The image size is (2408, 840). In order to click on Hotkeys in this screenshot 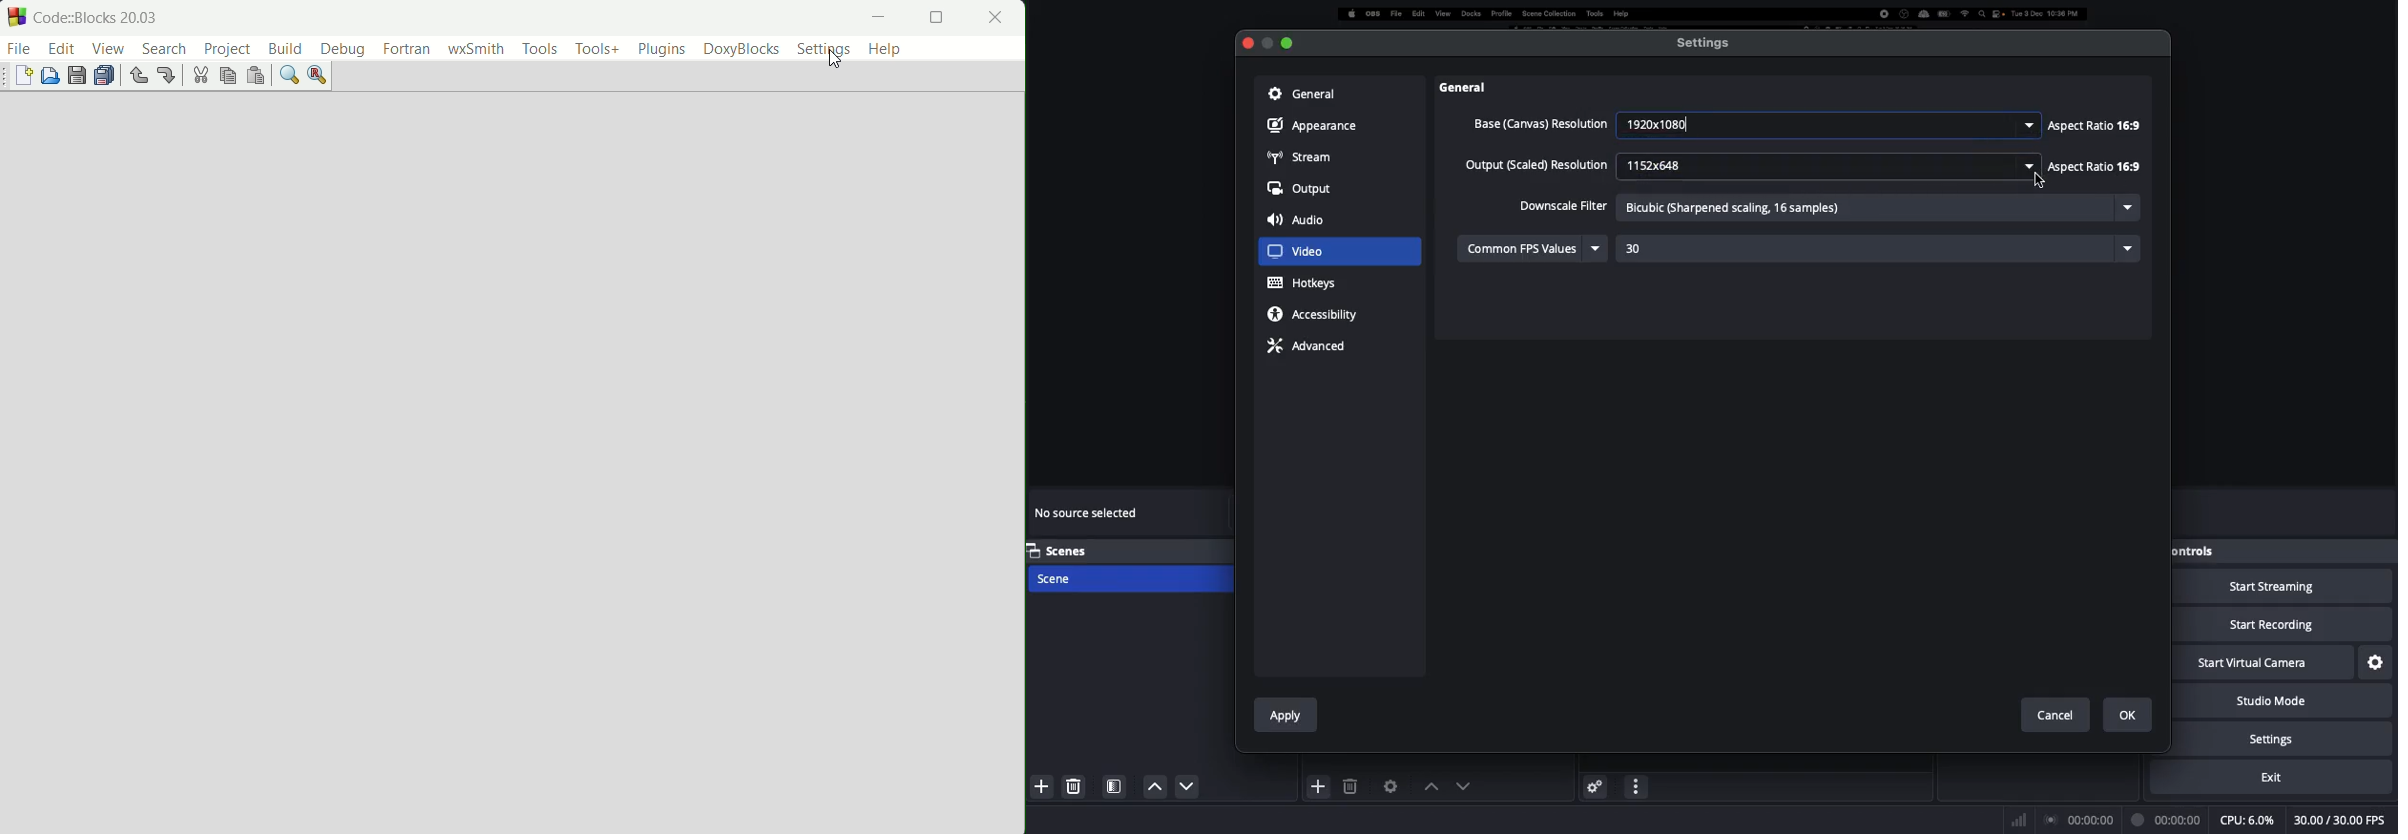, I will do `click(1304, 283)`.